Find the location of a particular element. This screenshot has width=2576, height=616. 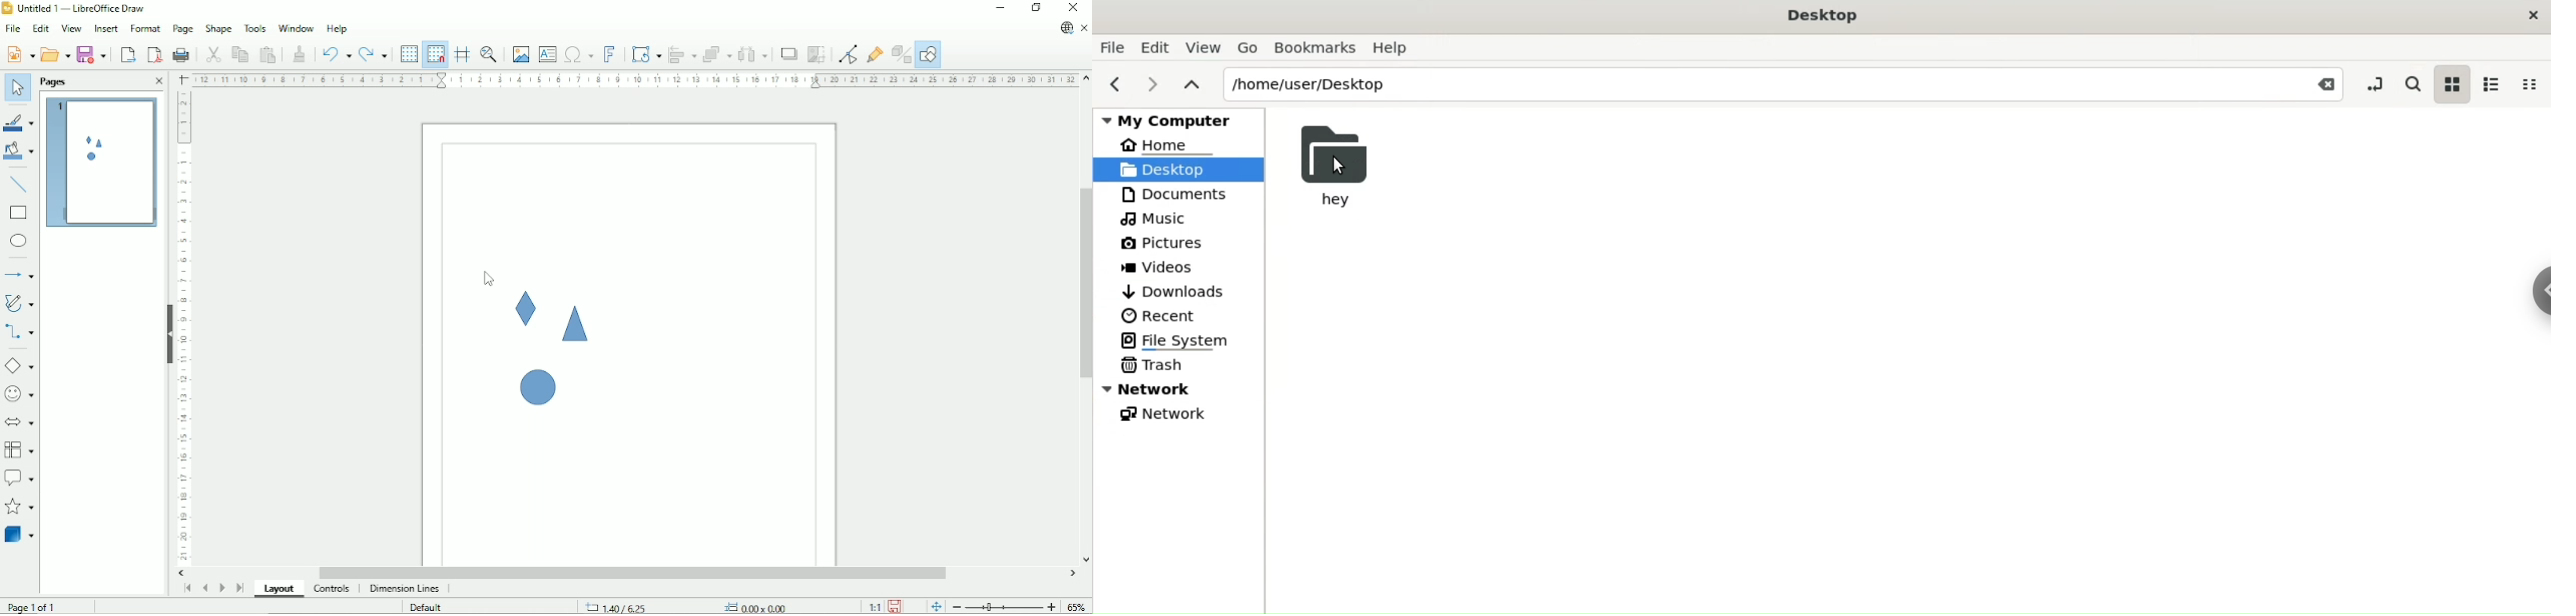

Symbol shapes is located at coordinates (20, 393).